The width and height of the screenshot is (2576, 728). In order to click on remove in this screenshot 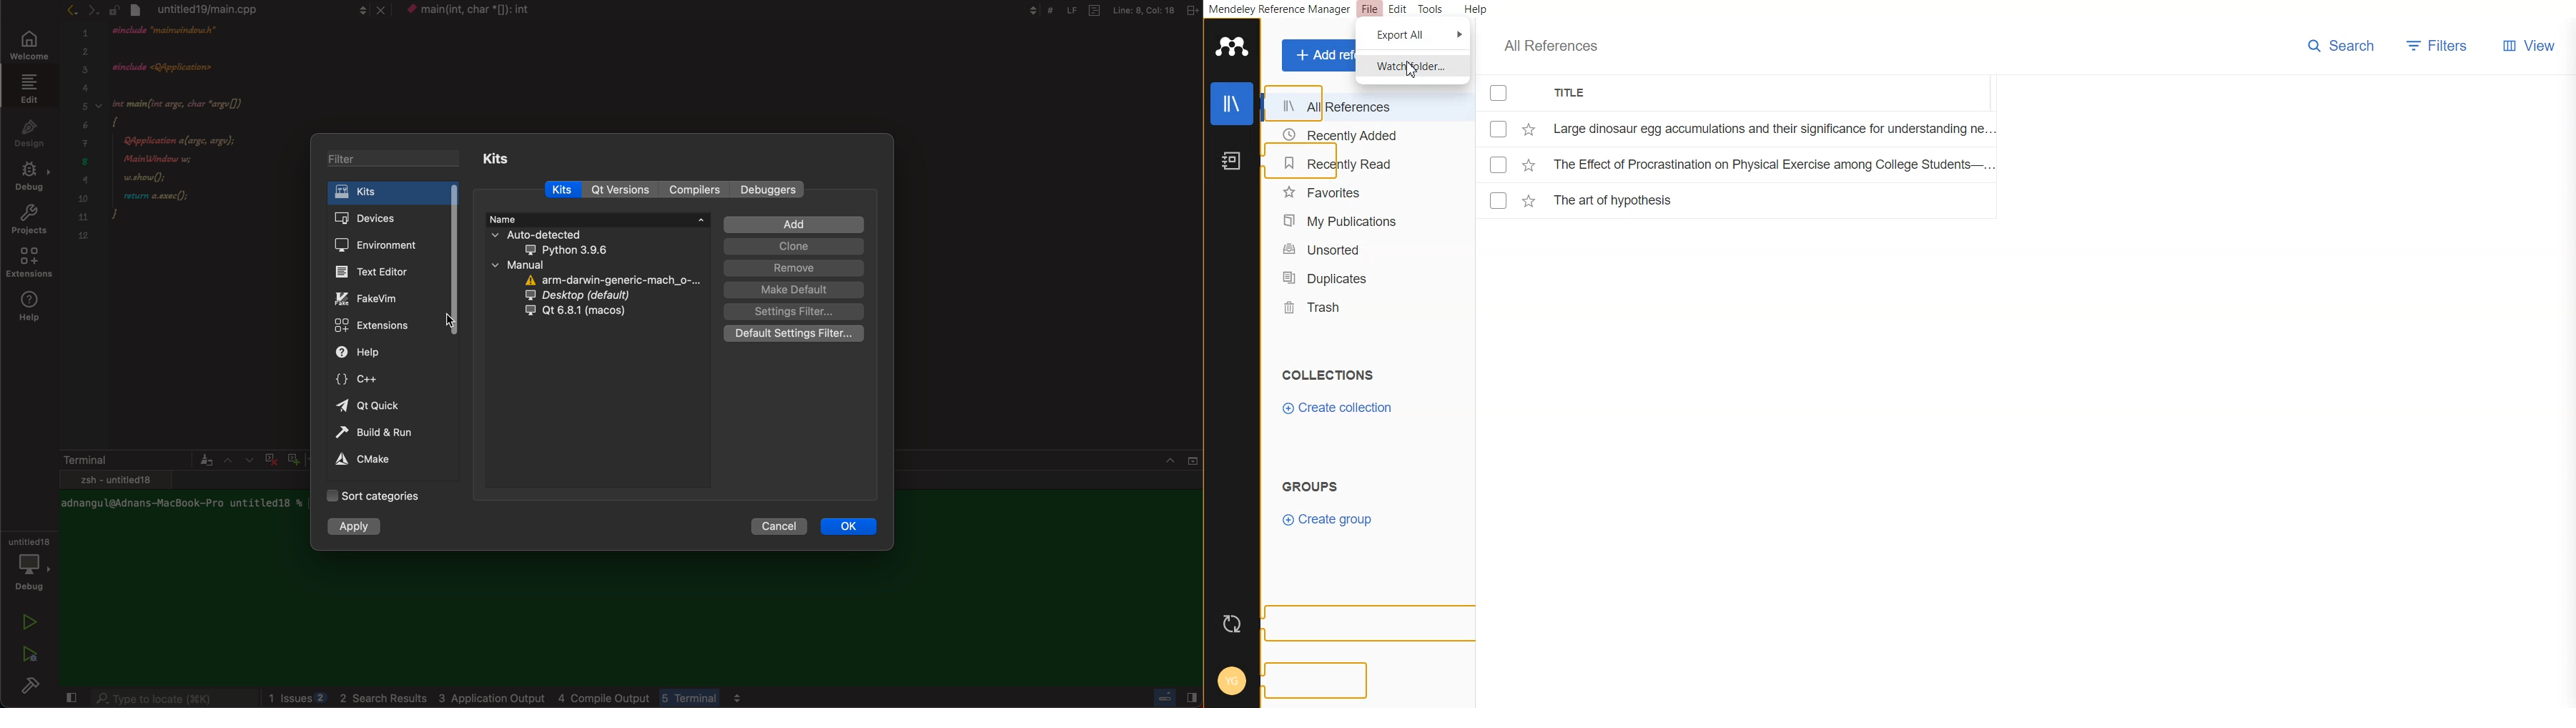, I will do `click(794, 268)`.